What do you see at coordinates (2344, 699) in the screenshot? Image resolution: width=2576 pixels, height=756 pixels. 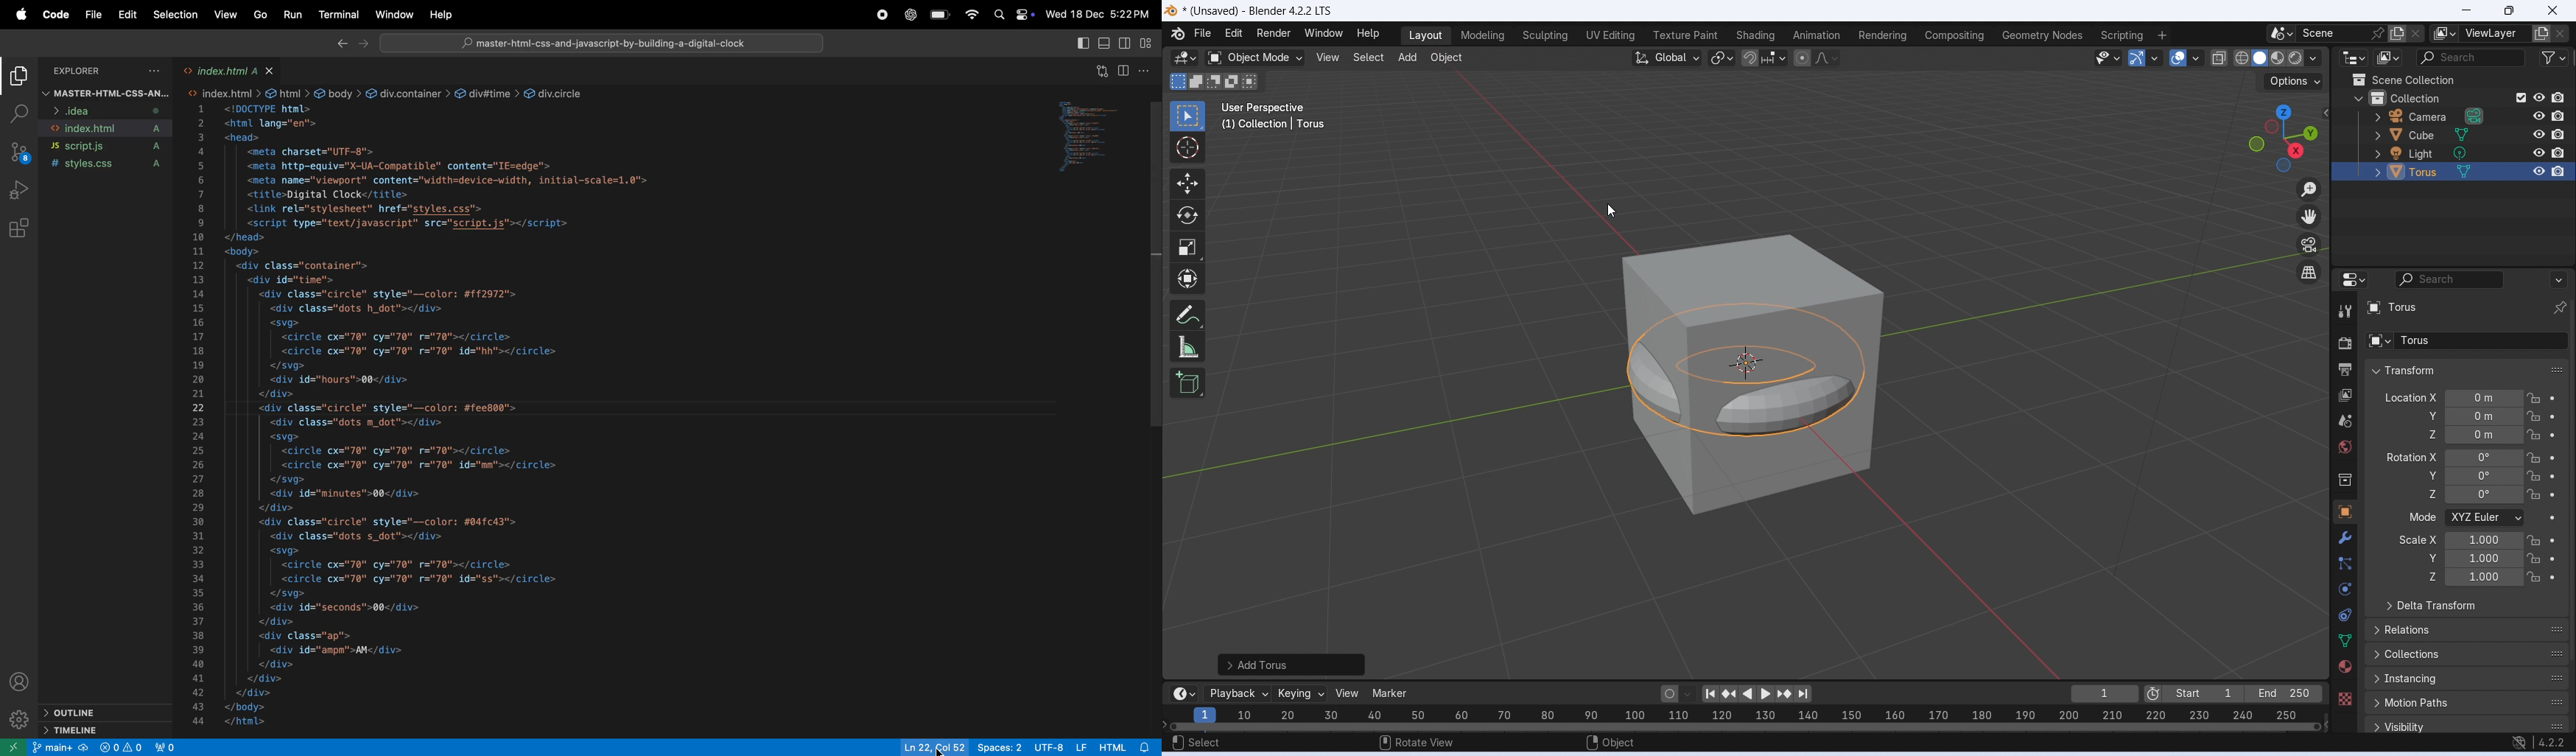 I see `Texture` at bounding box center [2344, 699].